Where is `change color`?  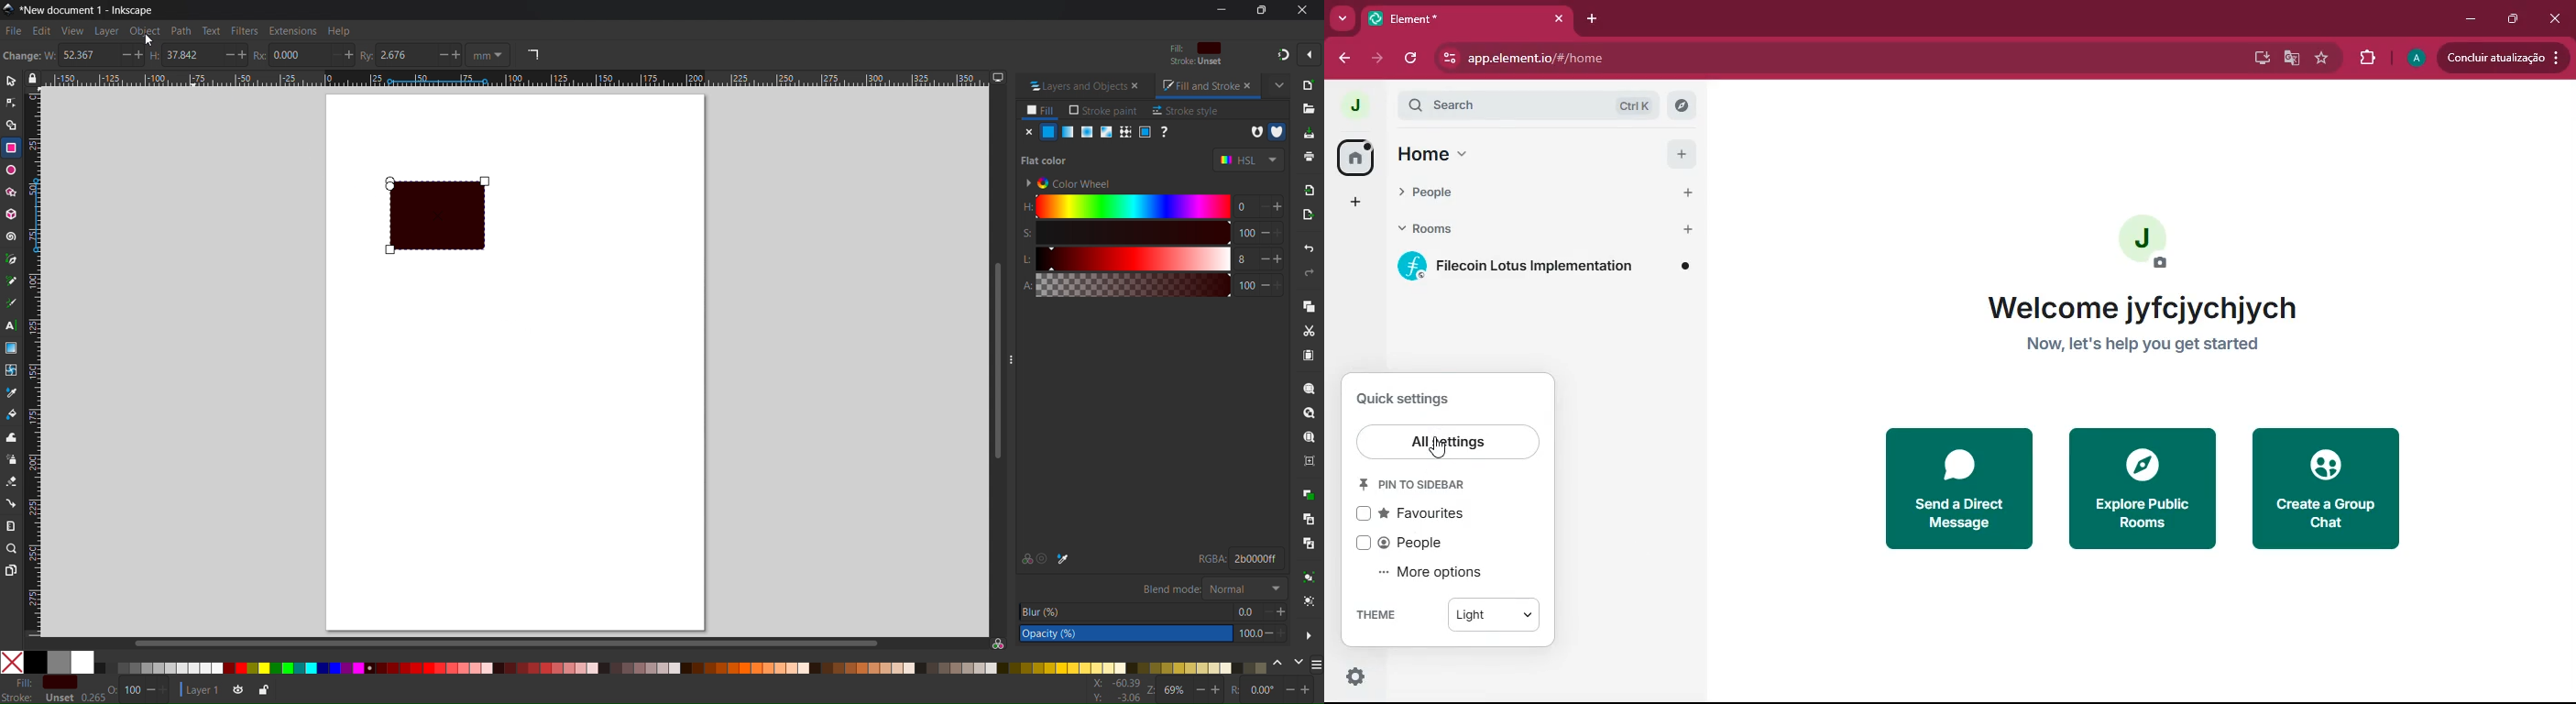 change color is located at coordinates (1298, 665).